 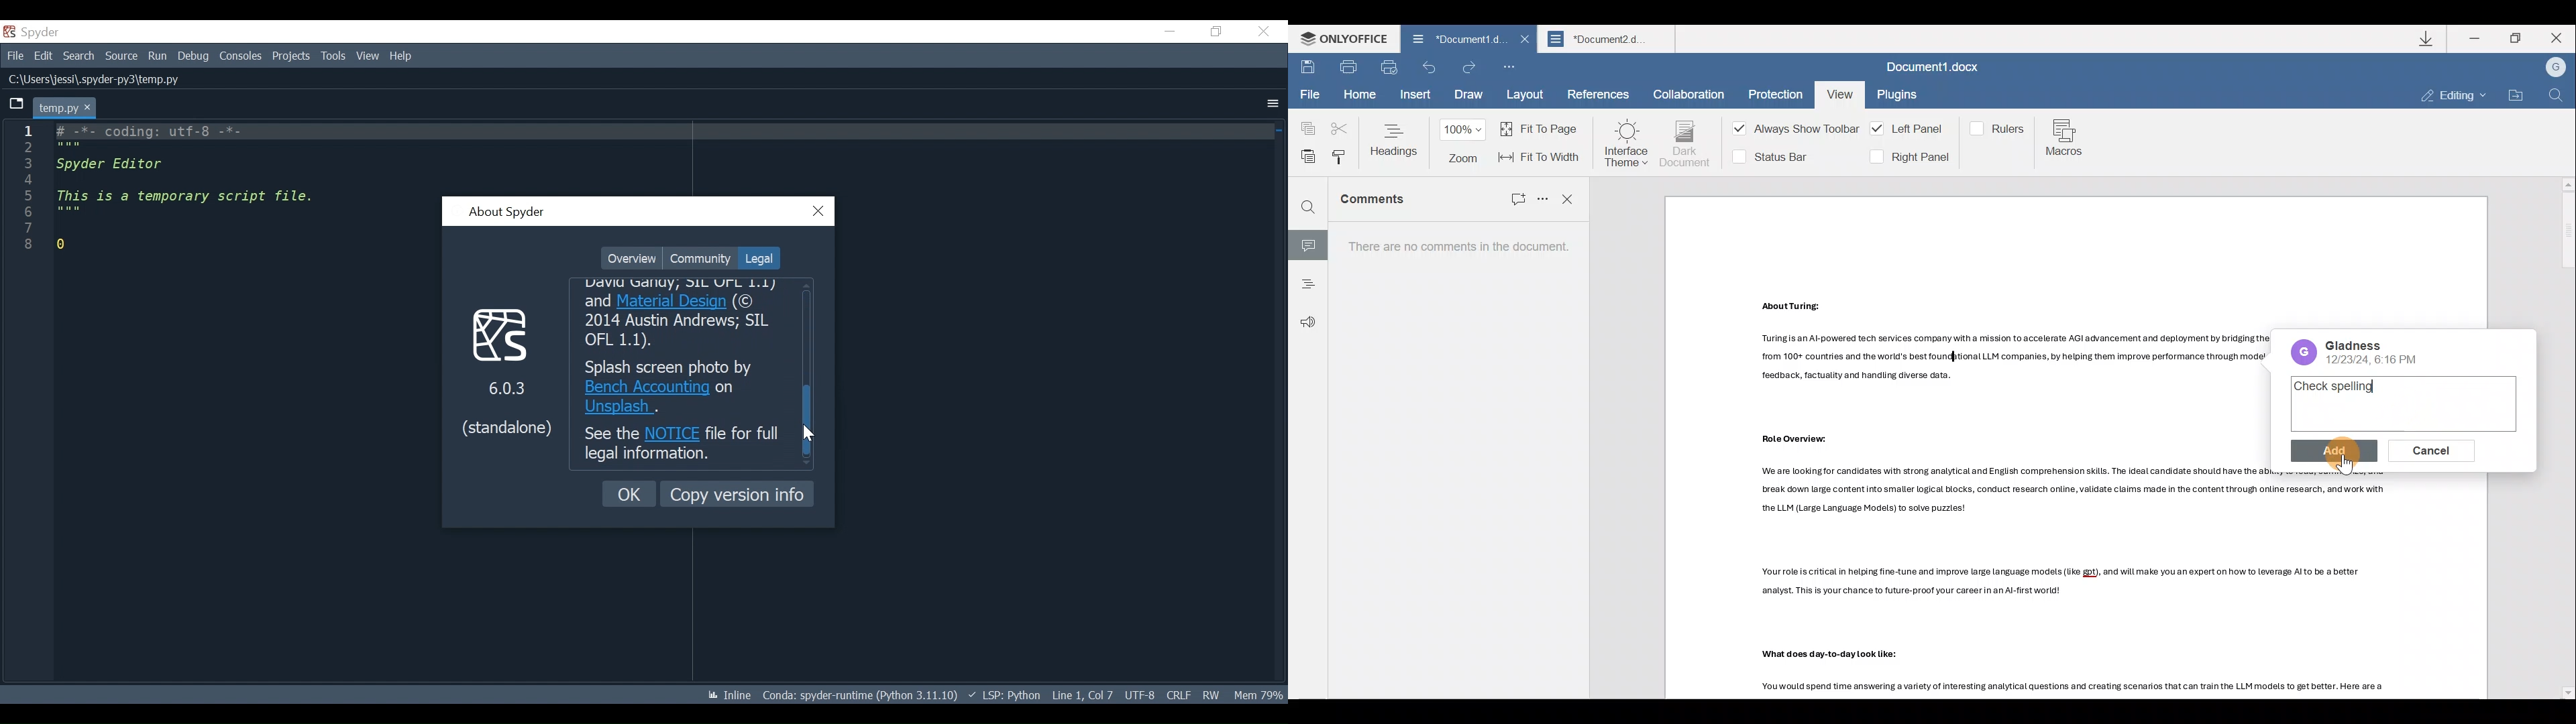 I want to click on Splash screen photo by Bench Accounting on Unsplash, so click(x=683, y=387).